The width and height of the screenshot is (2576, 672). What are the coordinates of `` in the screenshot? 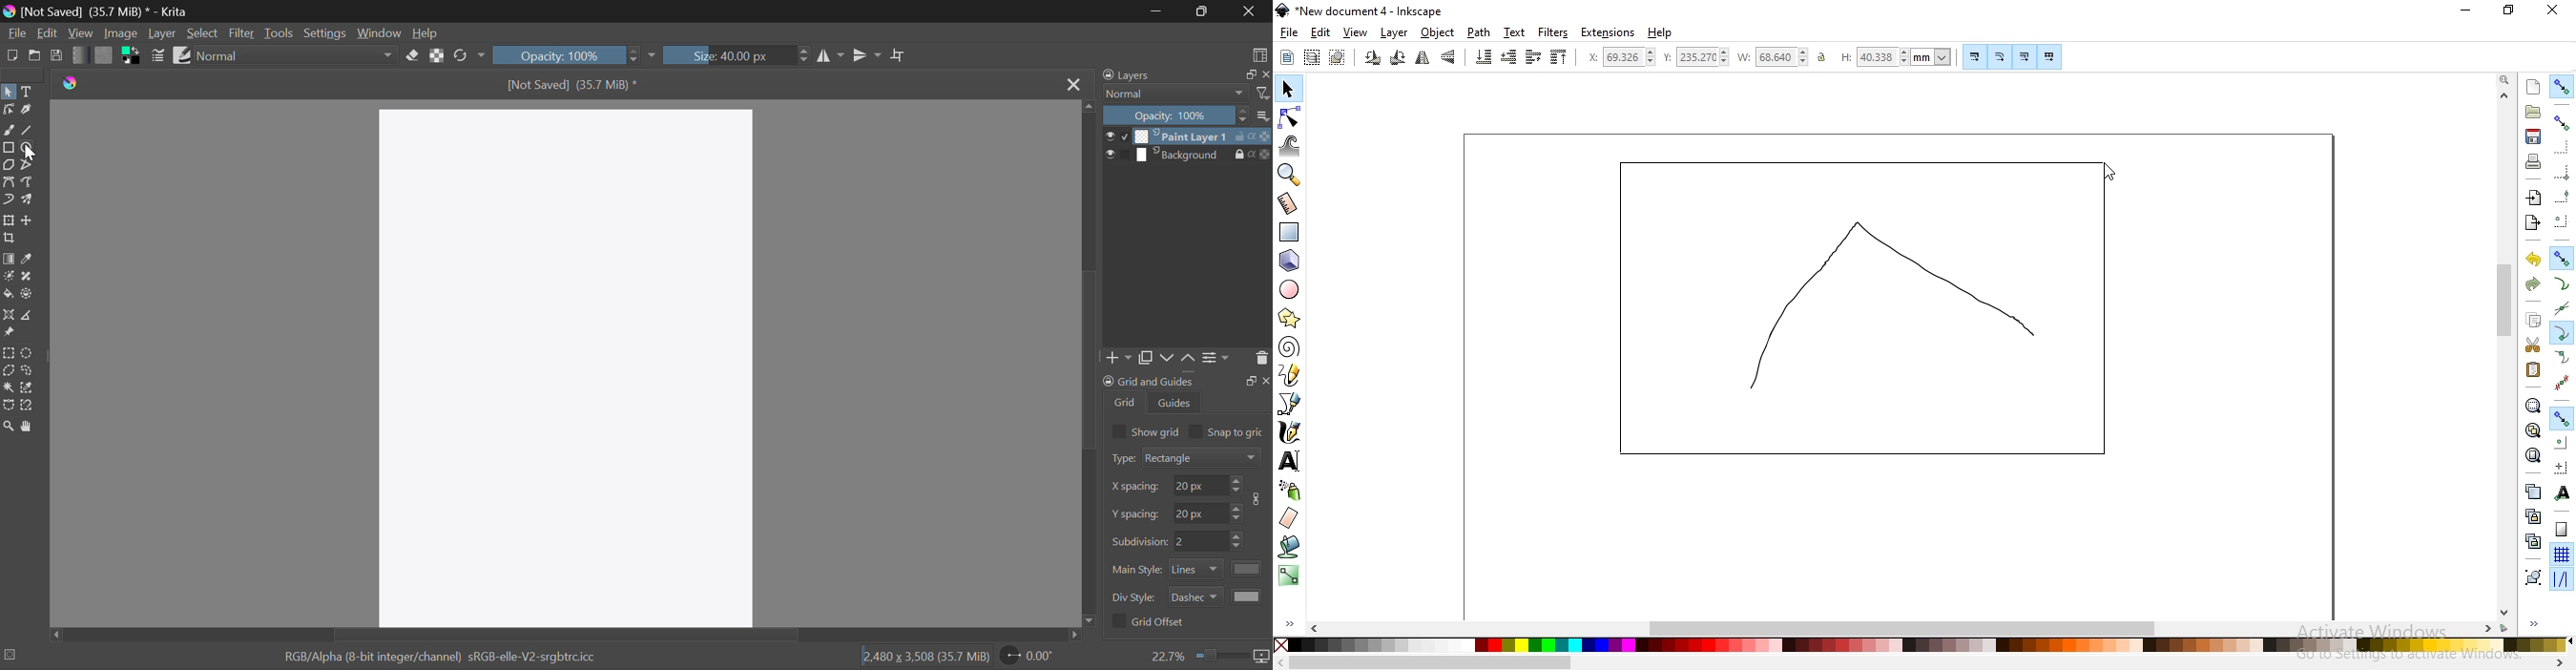 It's located at (2001, 56).